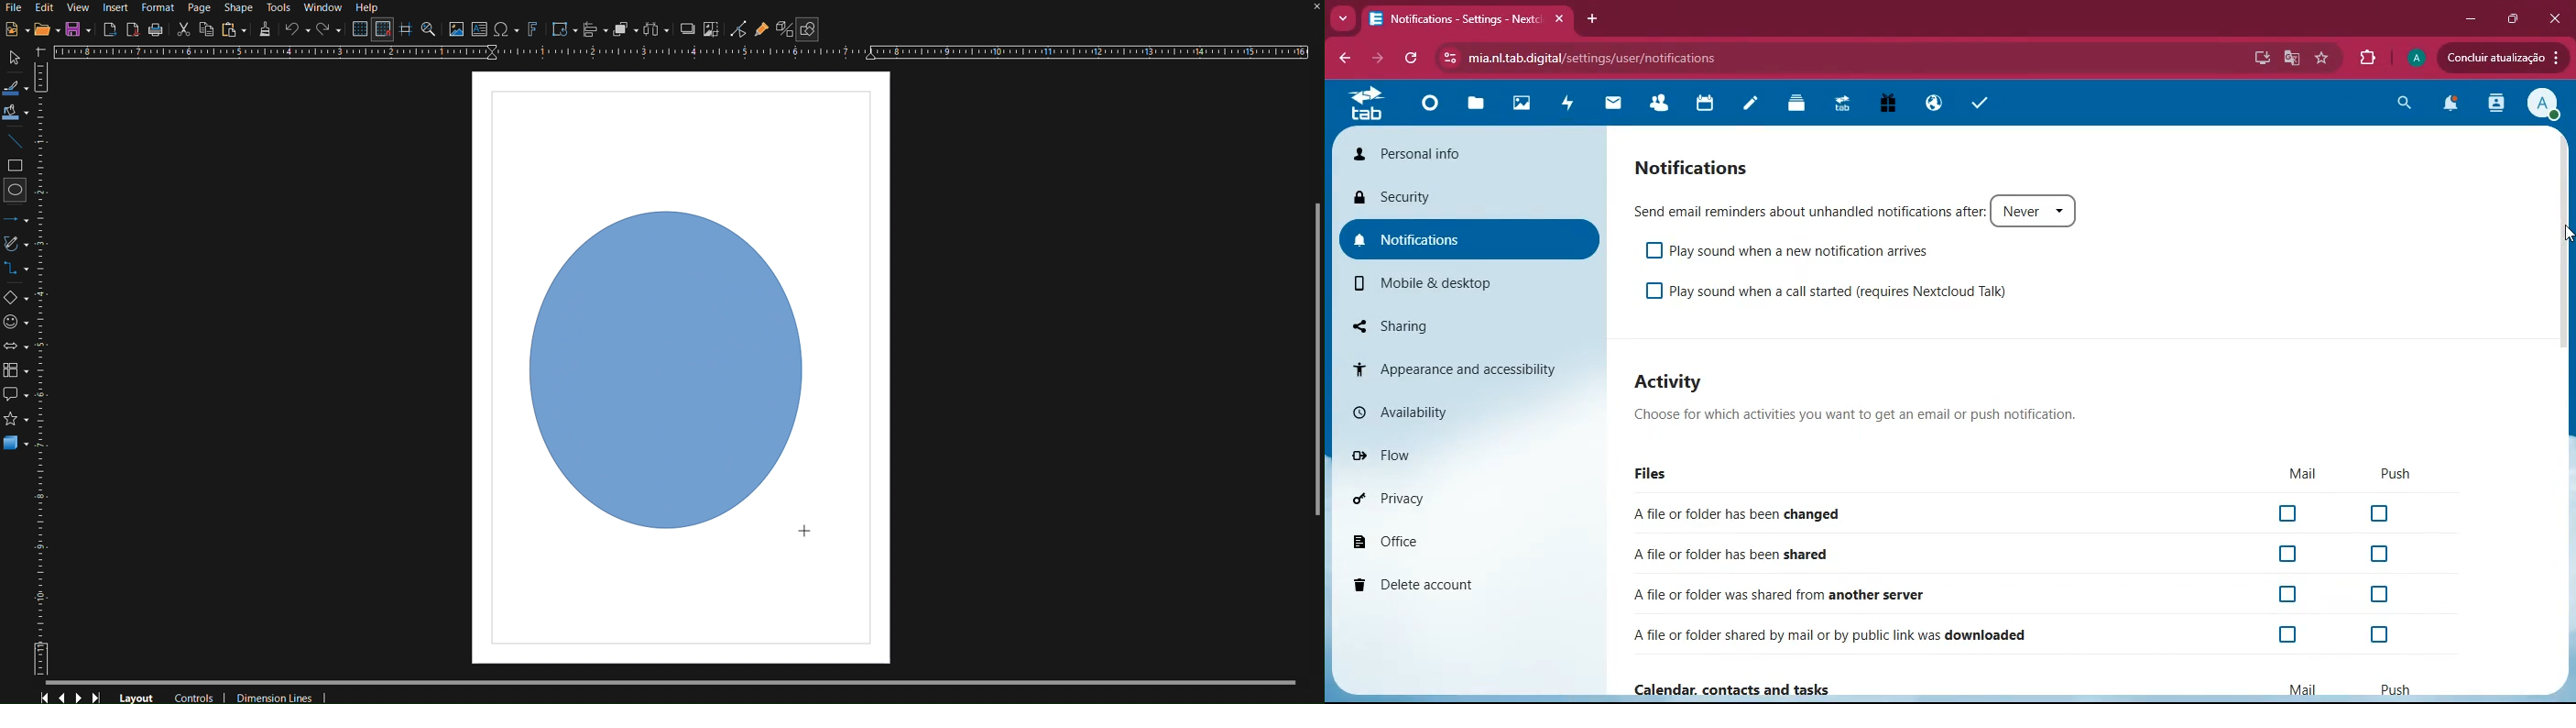  Describe the element at coordinates (1594, 20) in the screenshot. I see `add tab` at that location.